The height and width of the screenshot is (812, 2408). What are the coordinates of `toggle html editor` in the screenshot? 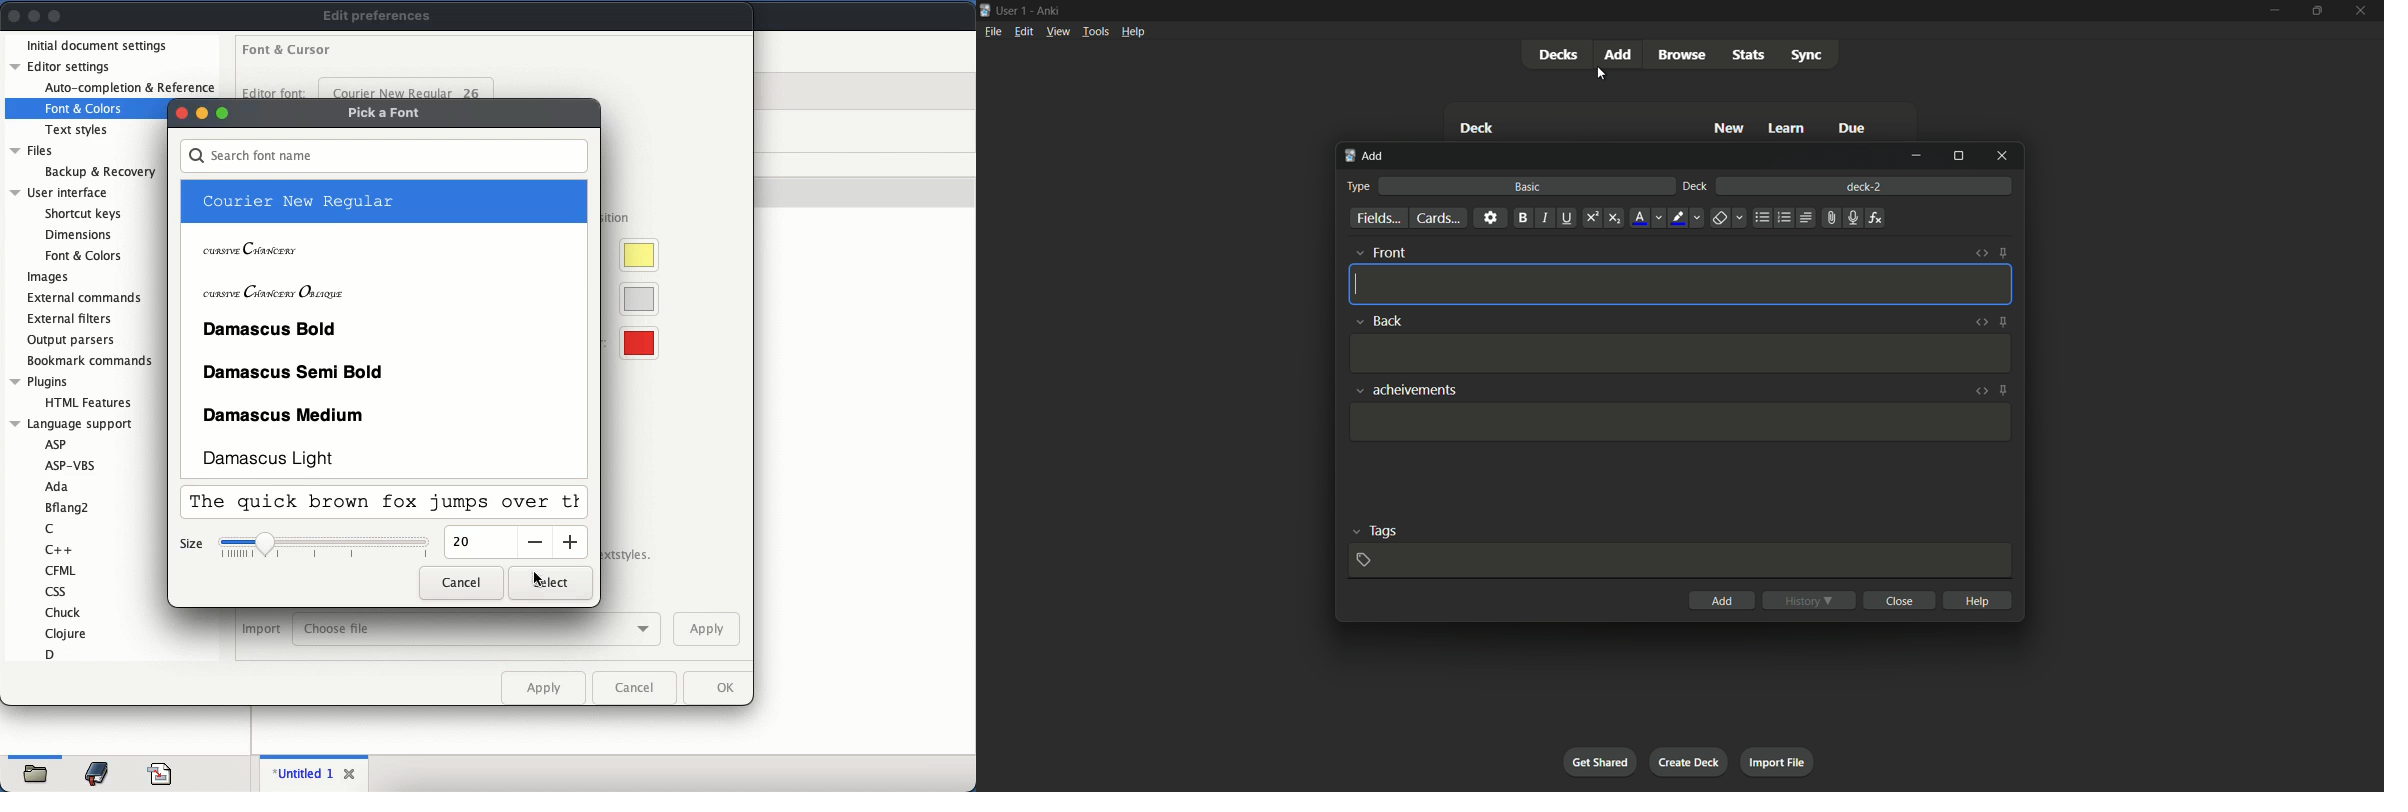 It's located at (1980, 254).